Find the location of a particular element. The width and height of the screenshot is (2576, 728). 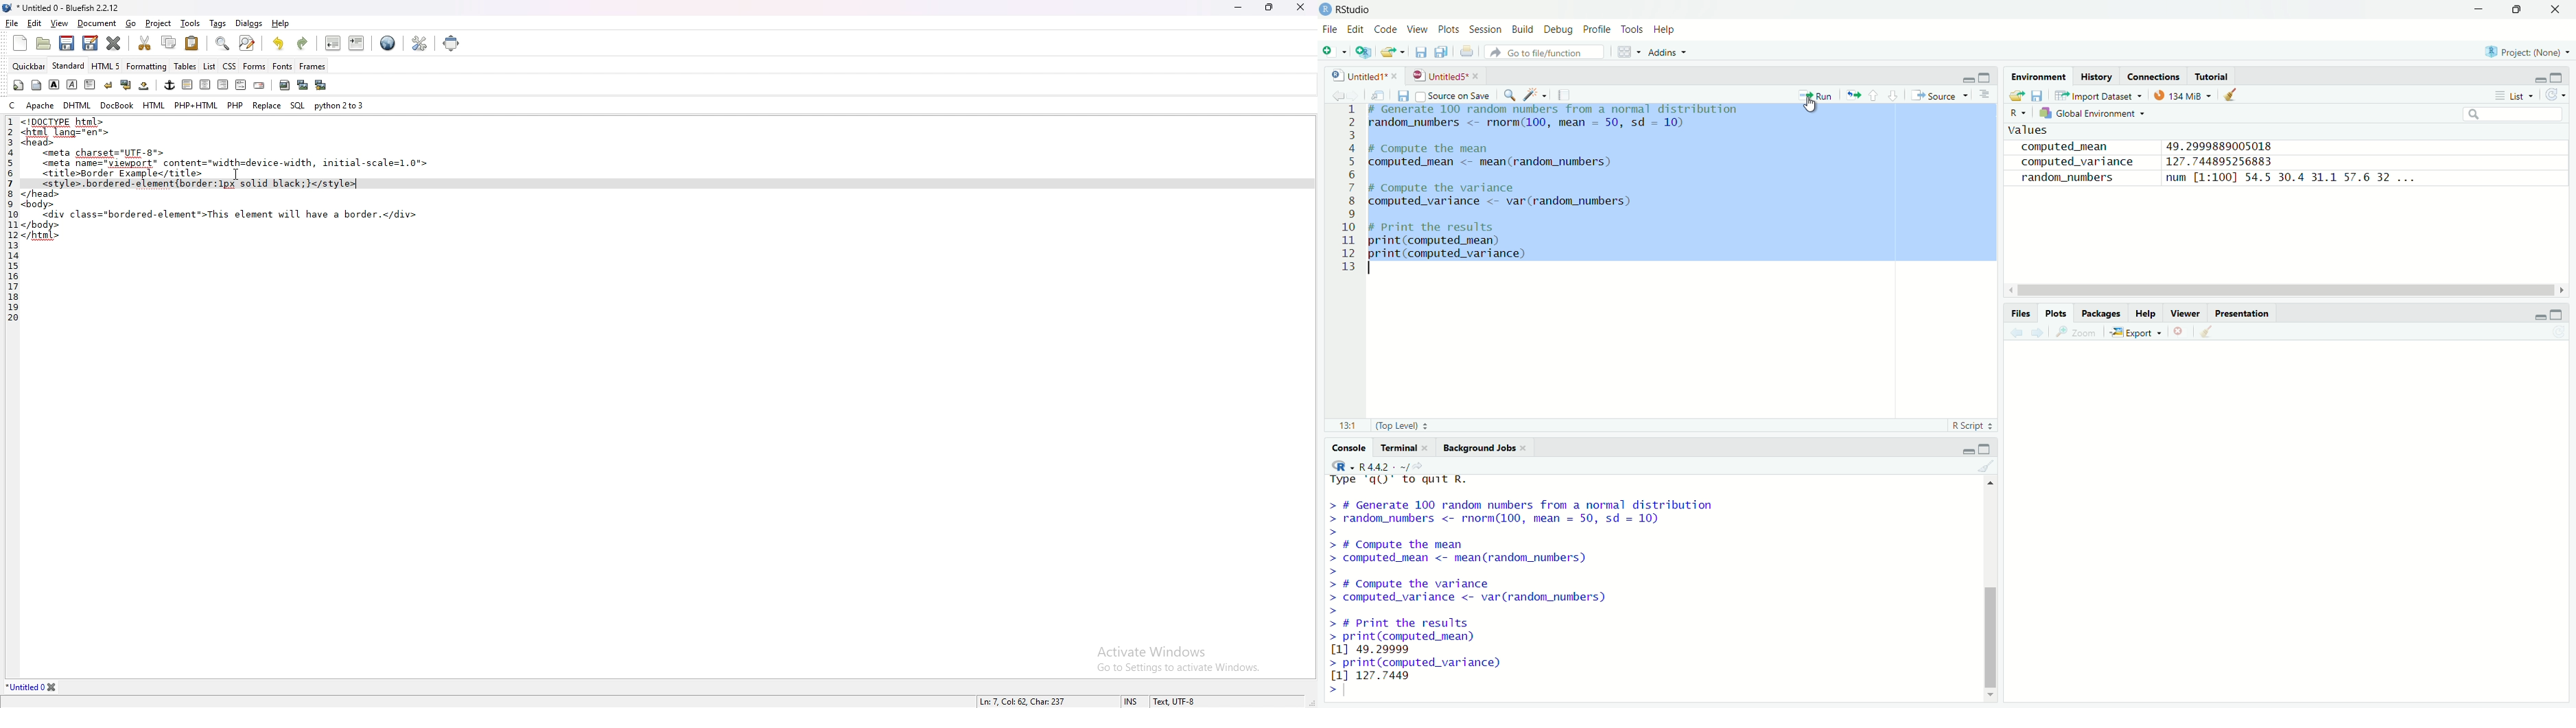

type 'q()' to quit R. is located at coordinates (1458, 480).